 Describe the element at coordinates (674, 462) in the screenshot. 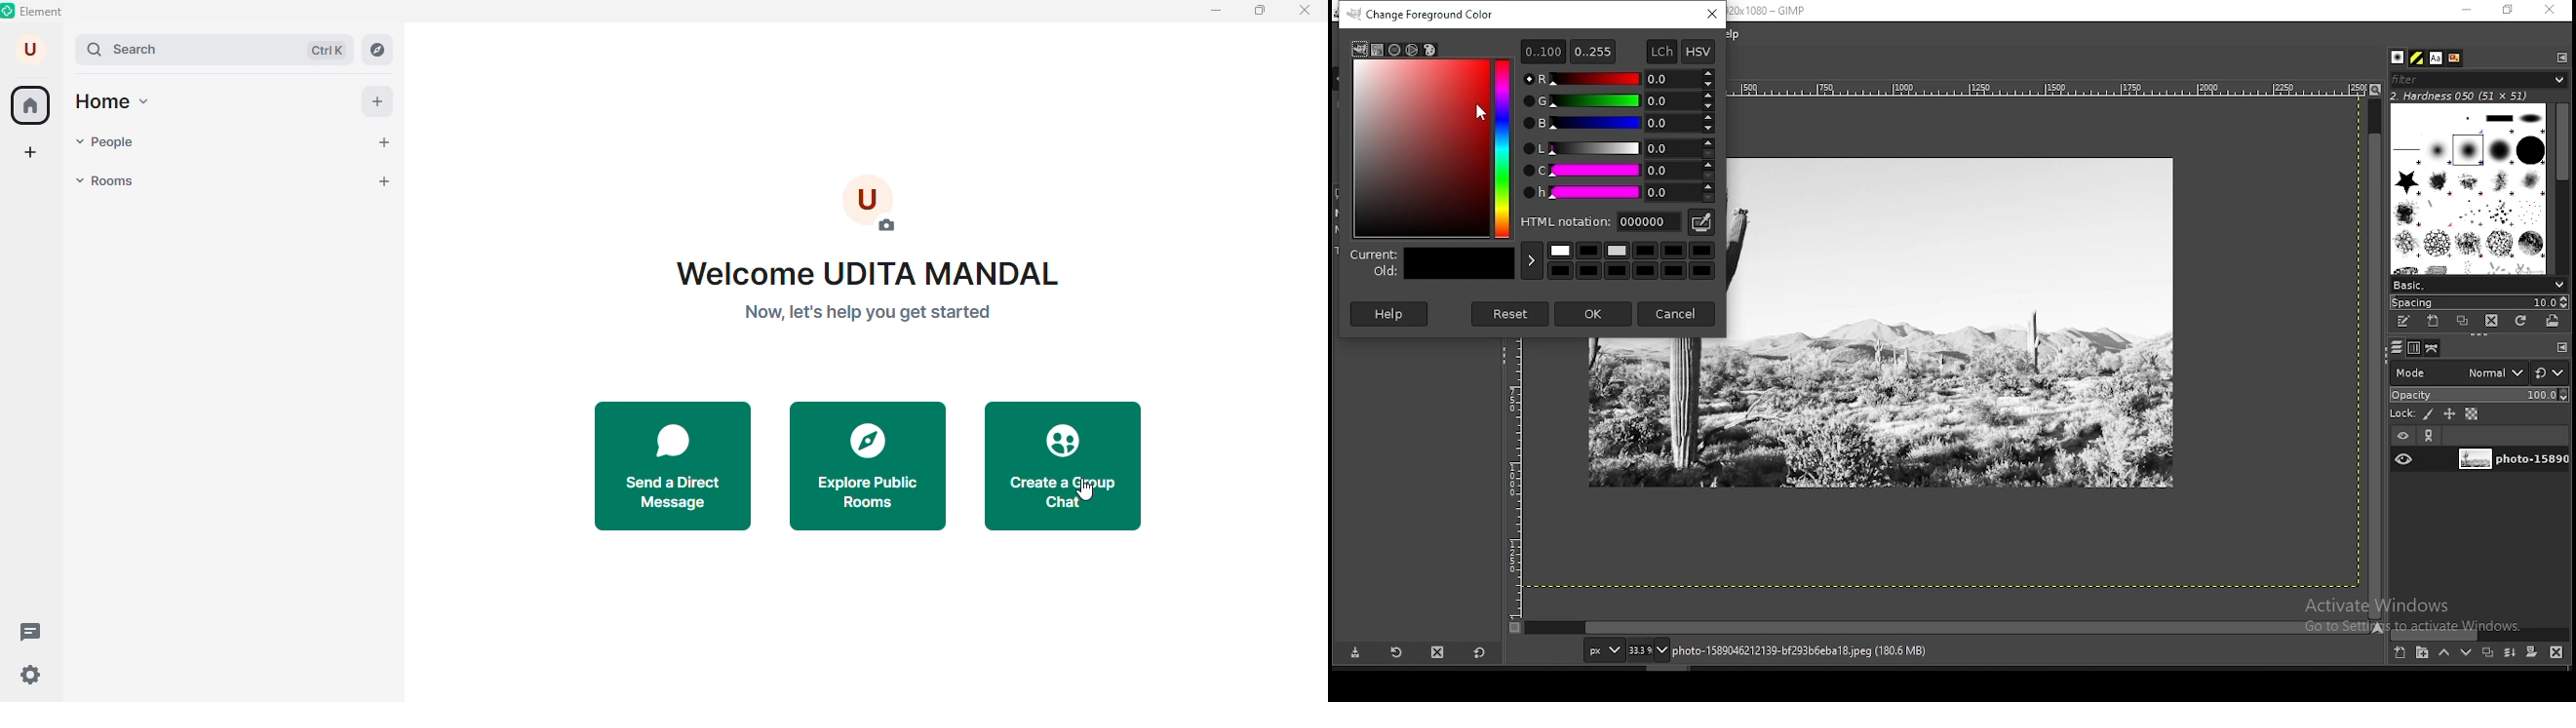

I see `send a direct message` at that location.